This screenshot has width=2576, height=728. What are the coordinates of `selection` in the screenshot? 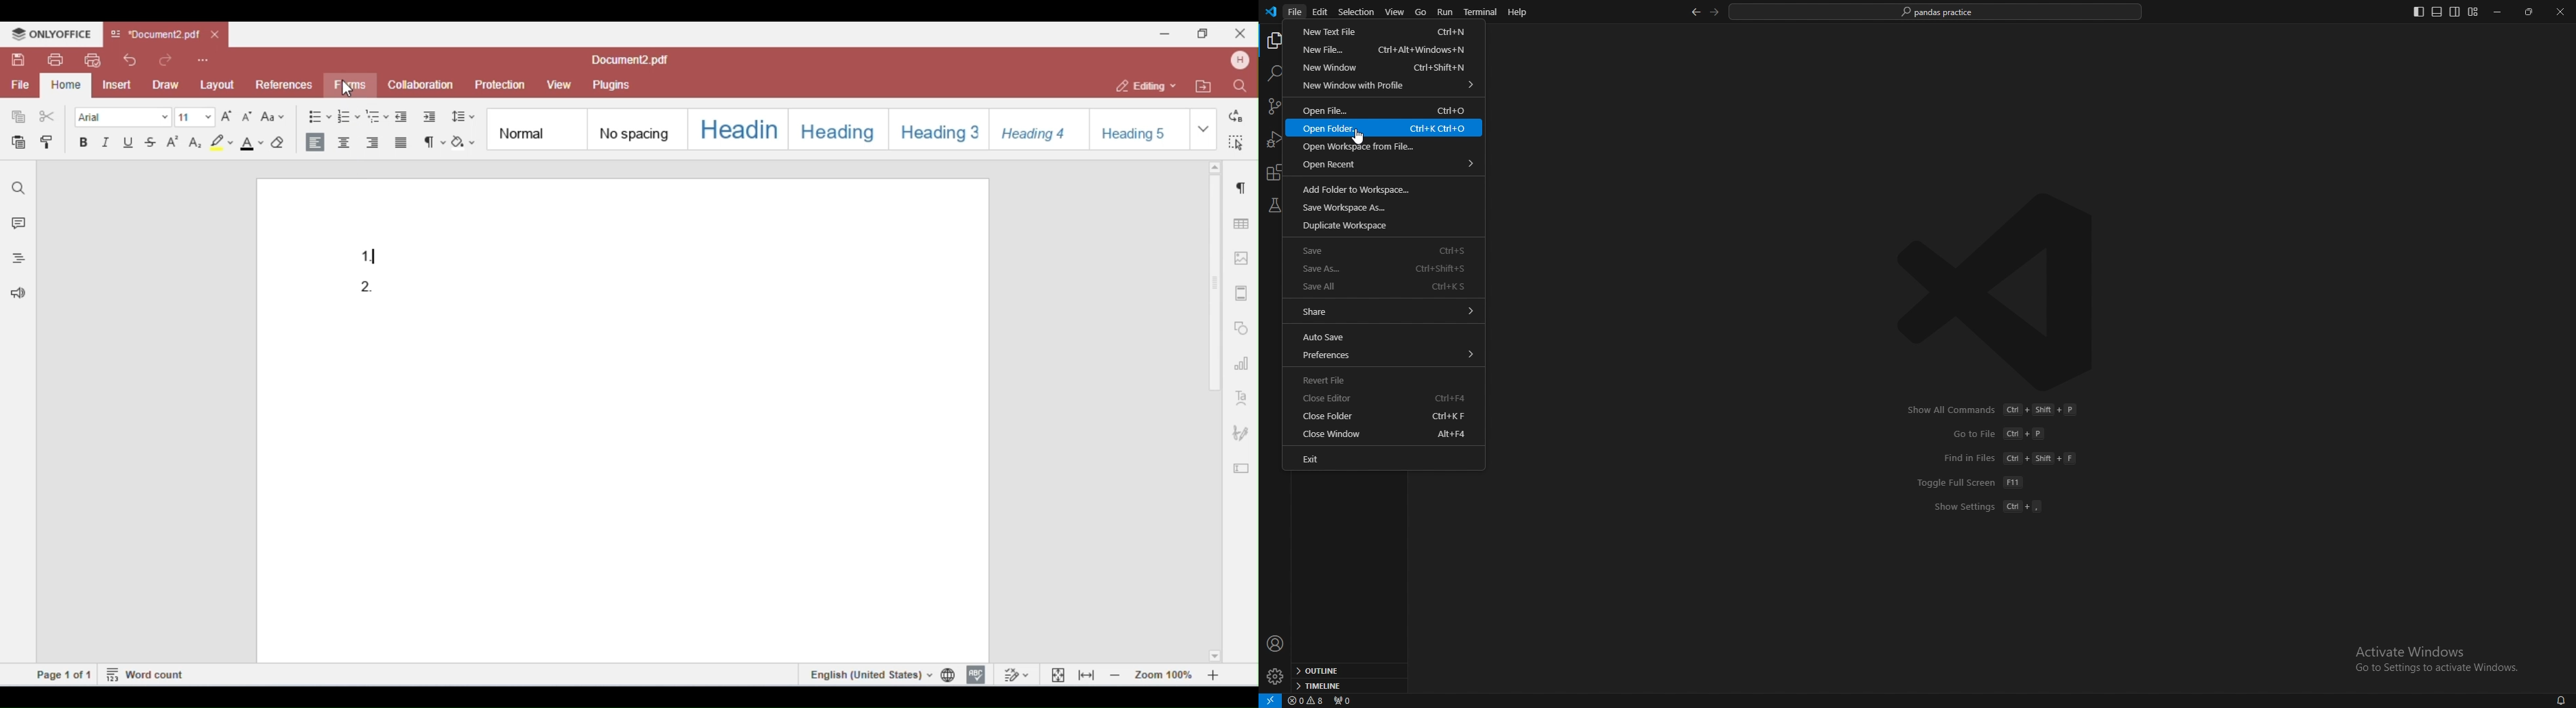 It's located at (1357, 12).